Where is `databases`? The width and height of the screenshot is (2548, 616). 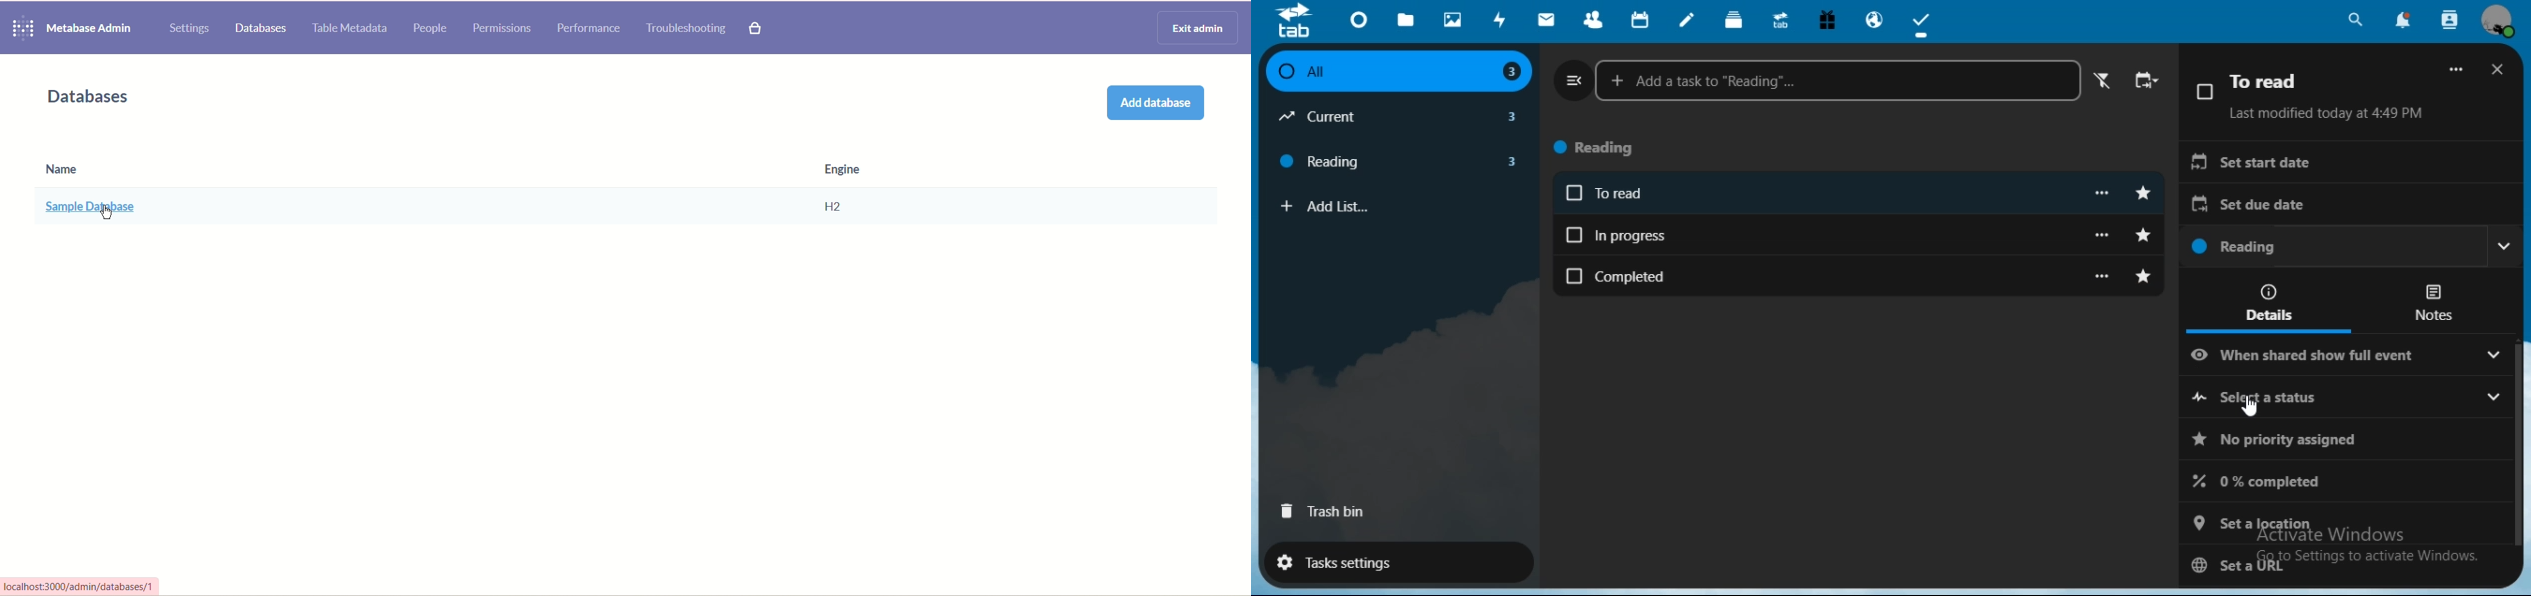 databases is located at coordinates (95, 97).